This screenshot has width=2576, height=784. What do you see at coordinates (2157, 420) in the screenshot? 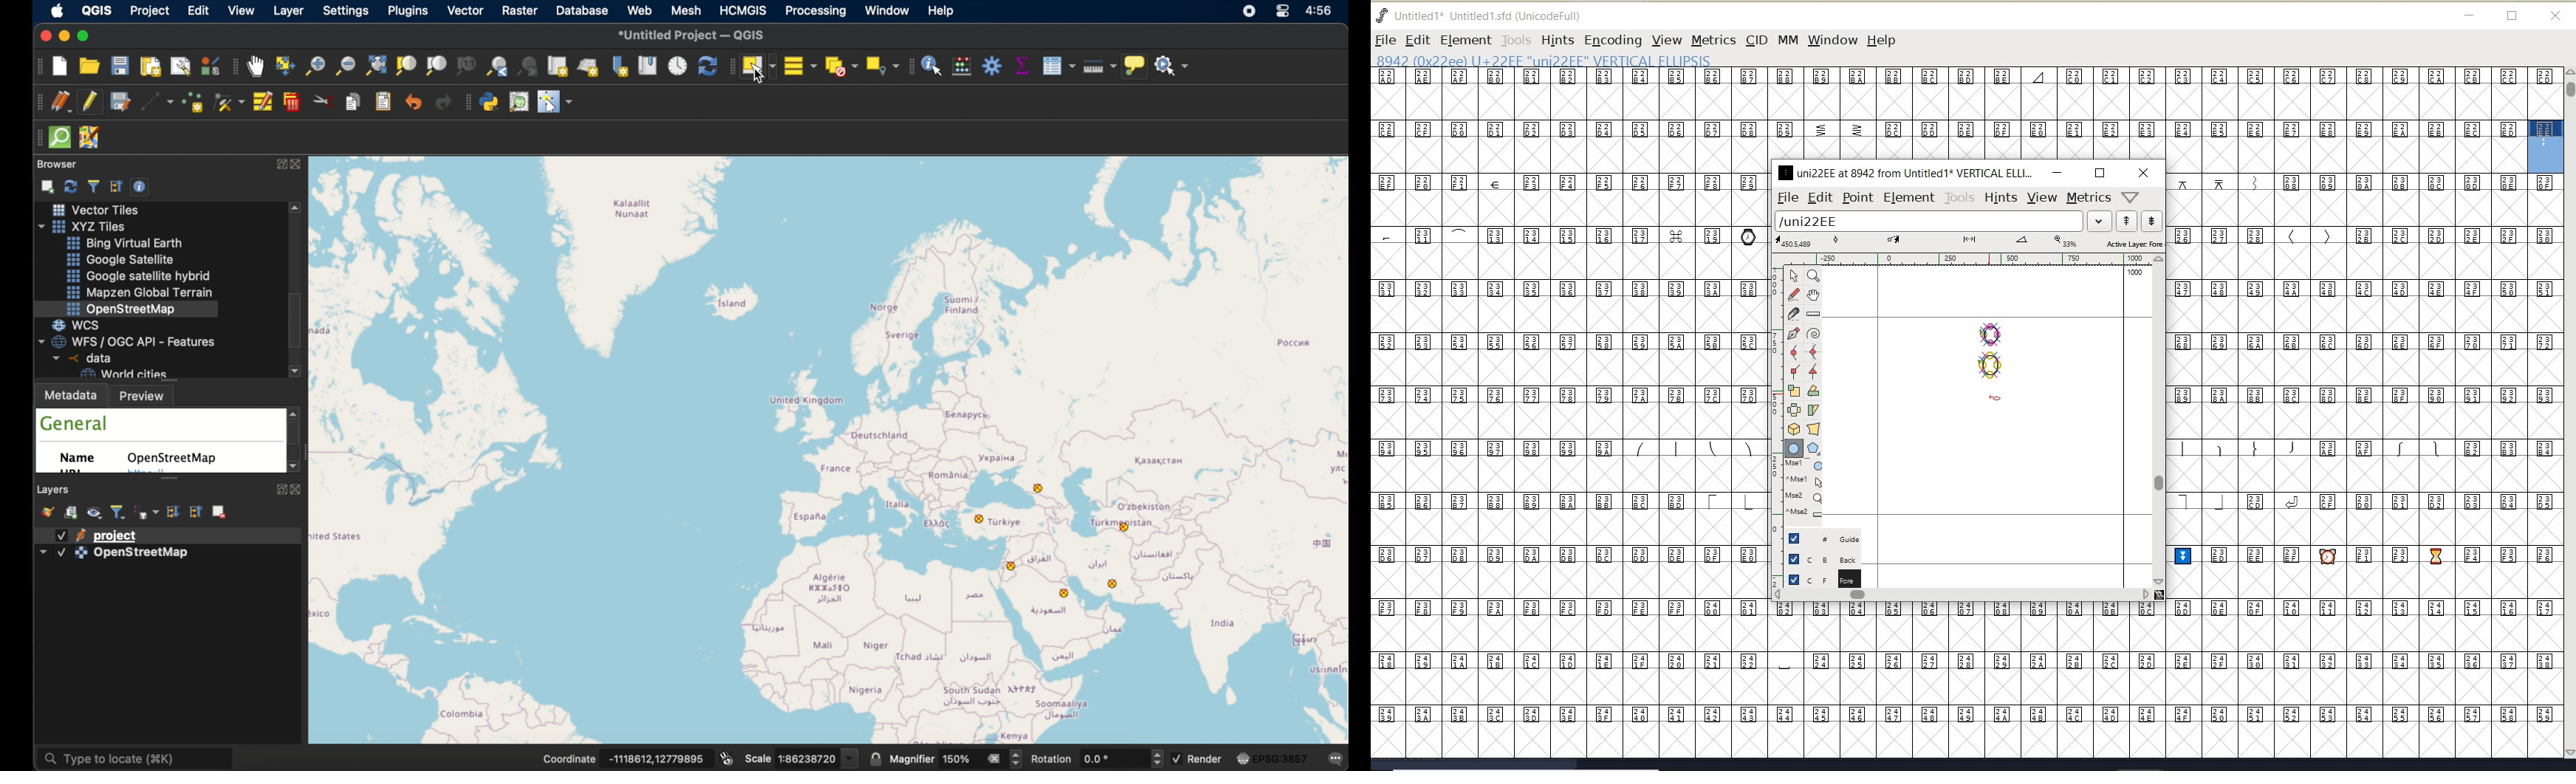
I see `scrollbar` at bounding box center [2157, 420].